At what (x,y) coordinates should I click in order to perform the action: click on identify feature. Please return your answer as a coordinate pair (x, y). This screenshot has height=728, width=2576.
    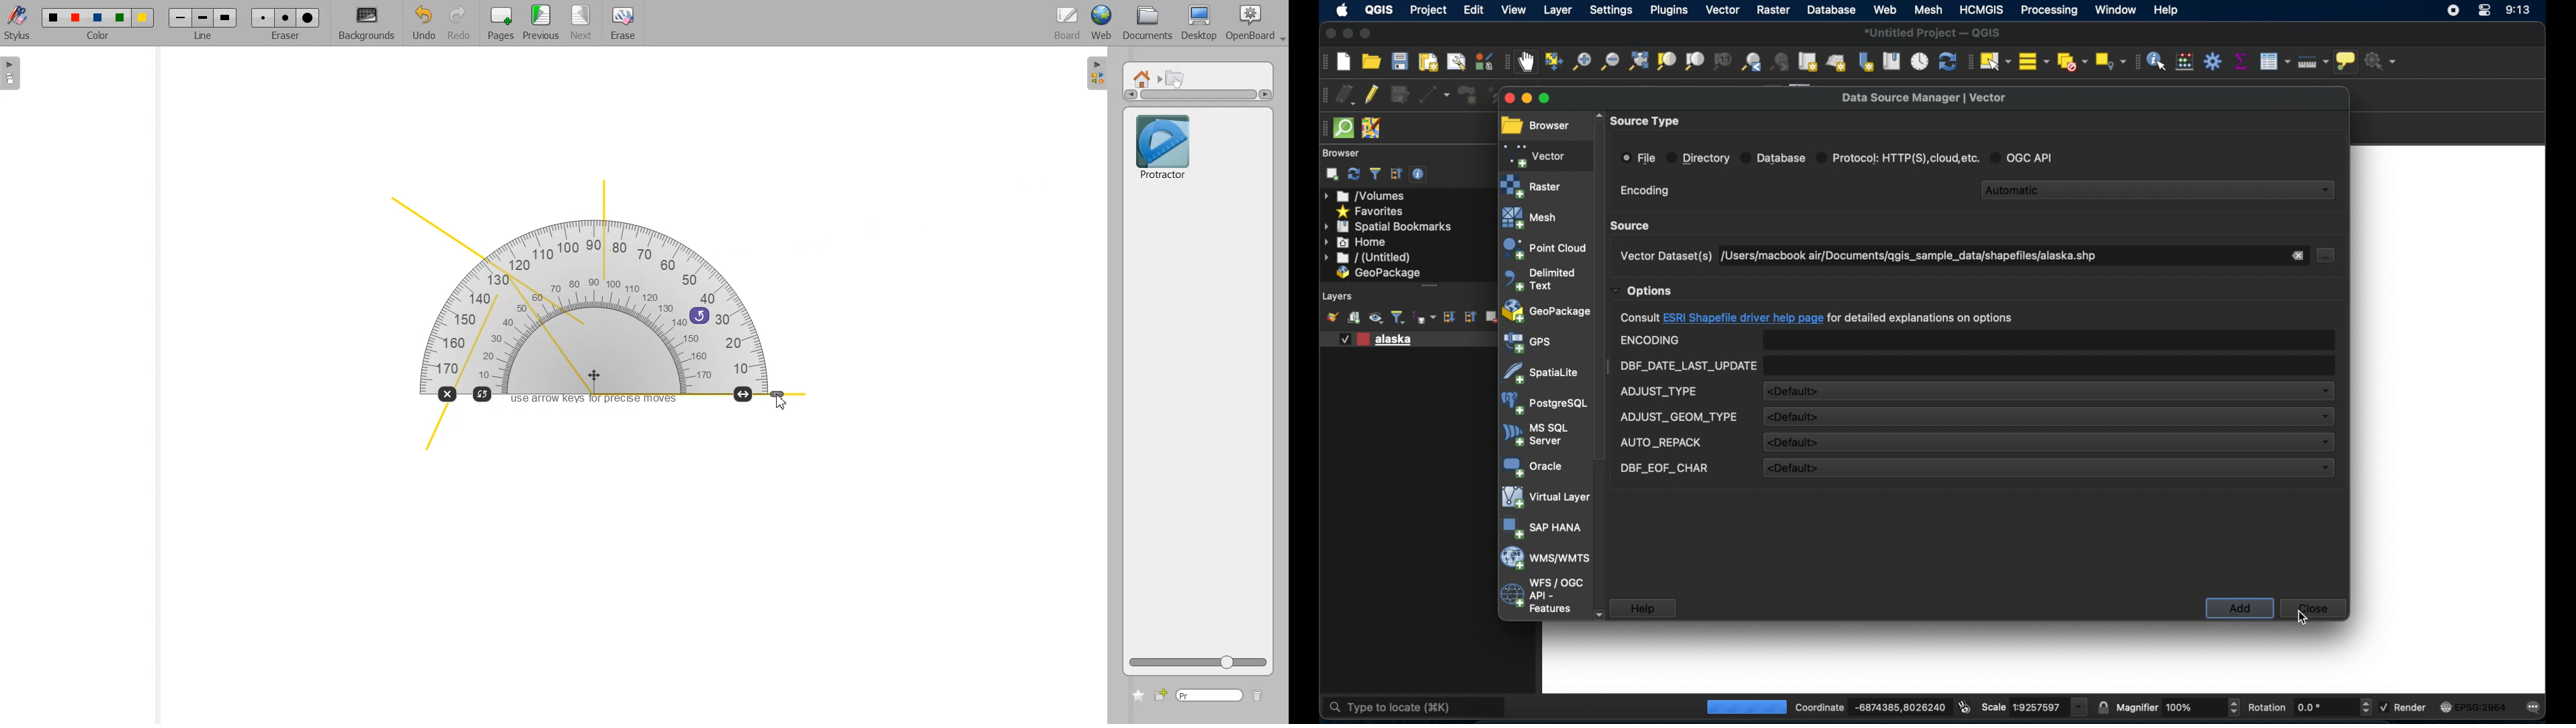
    Looking at the image, I should click on (2156, 61).